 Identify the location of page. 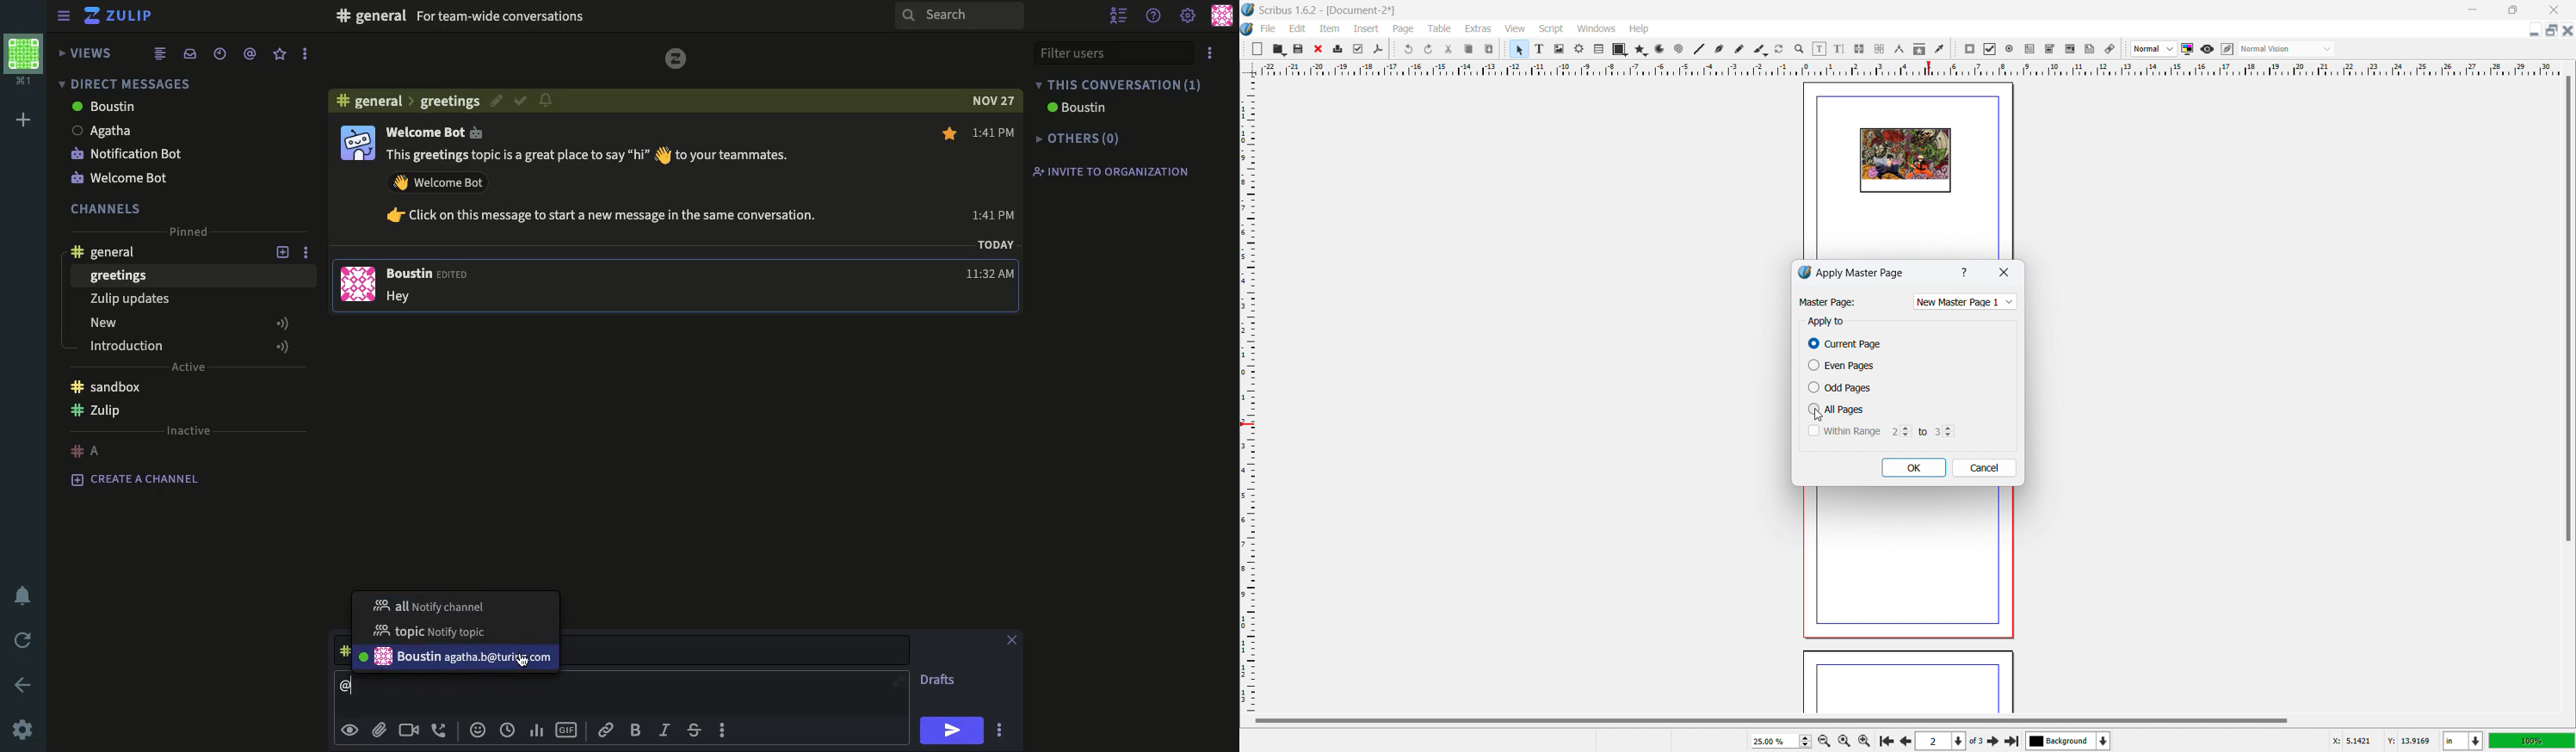
(1904, 567).